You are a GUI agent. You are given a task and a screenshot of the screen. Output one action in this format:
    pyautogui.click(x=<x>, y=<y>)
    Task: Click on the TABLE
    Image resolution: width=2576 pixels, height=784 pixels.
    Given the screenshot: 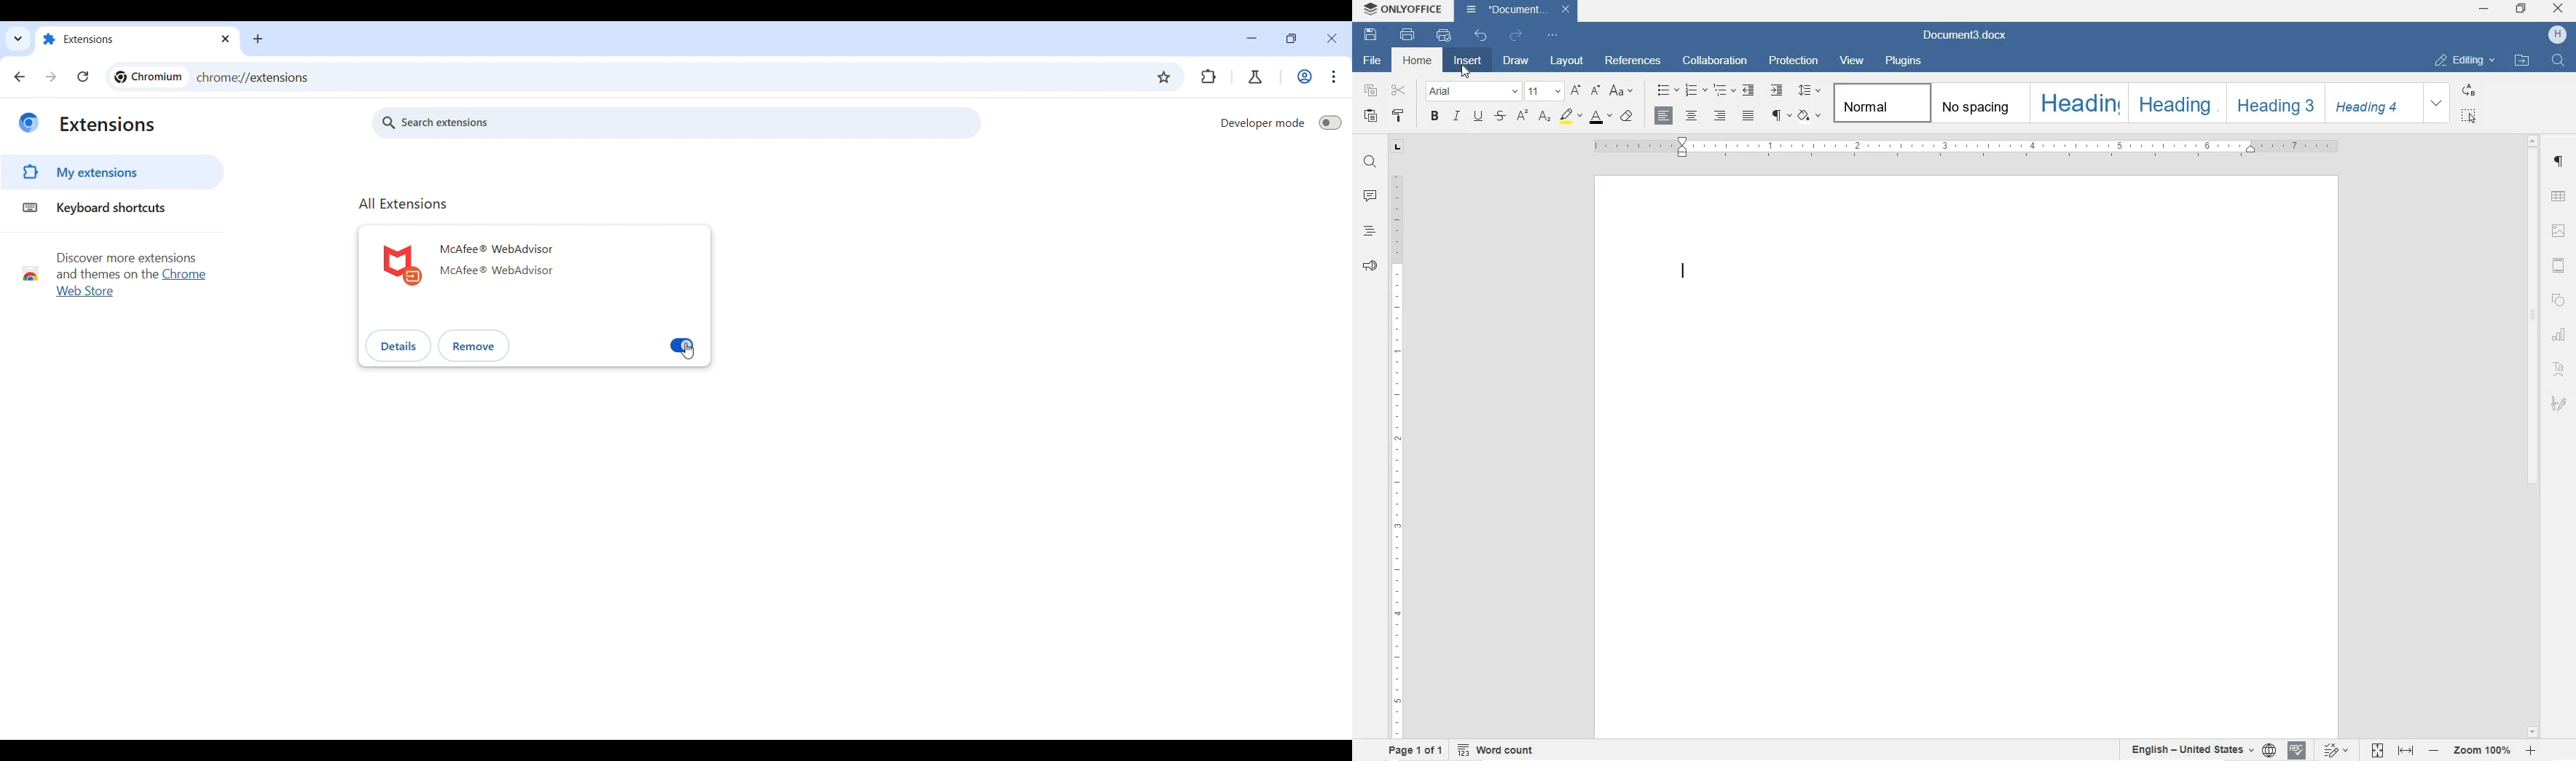 What is the action you would take?
    pyautogui.click(x=2558, y=198)
    